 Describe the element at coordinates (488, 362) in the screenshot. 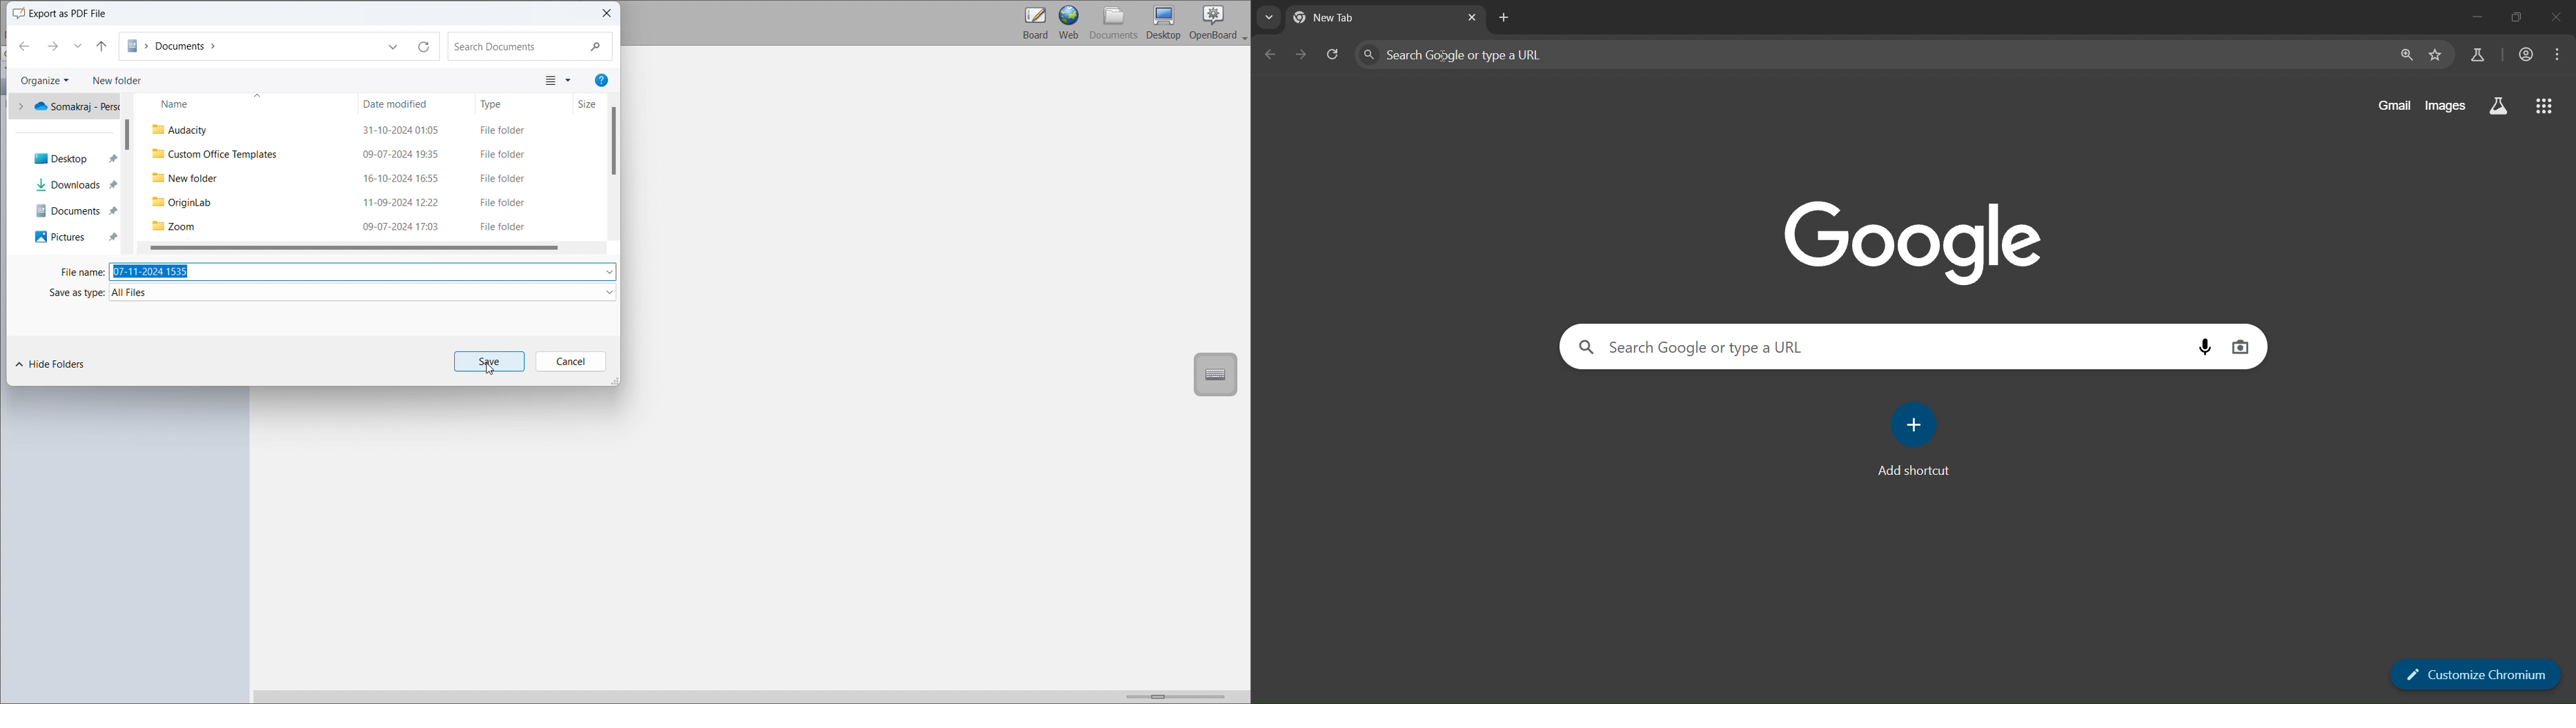

I see `save` at that location.